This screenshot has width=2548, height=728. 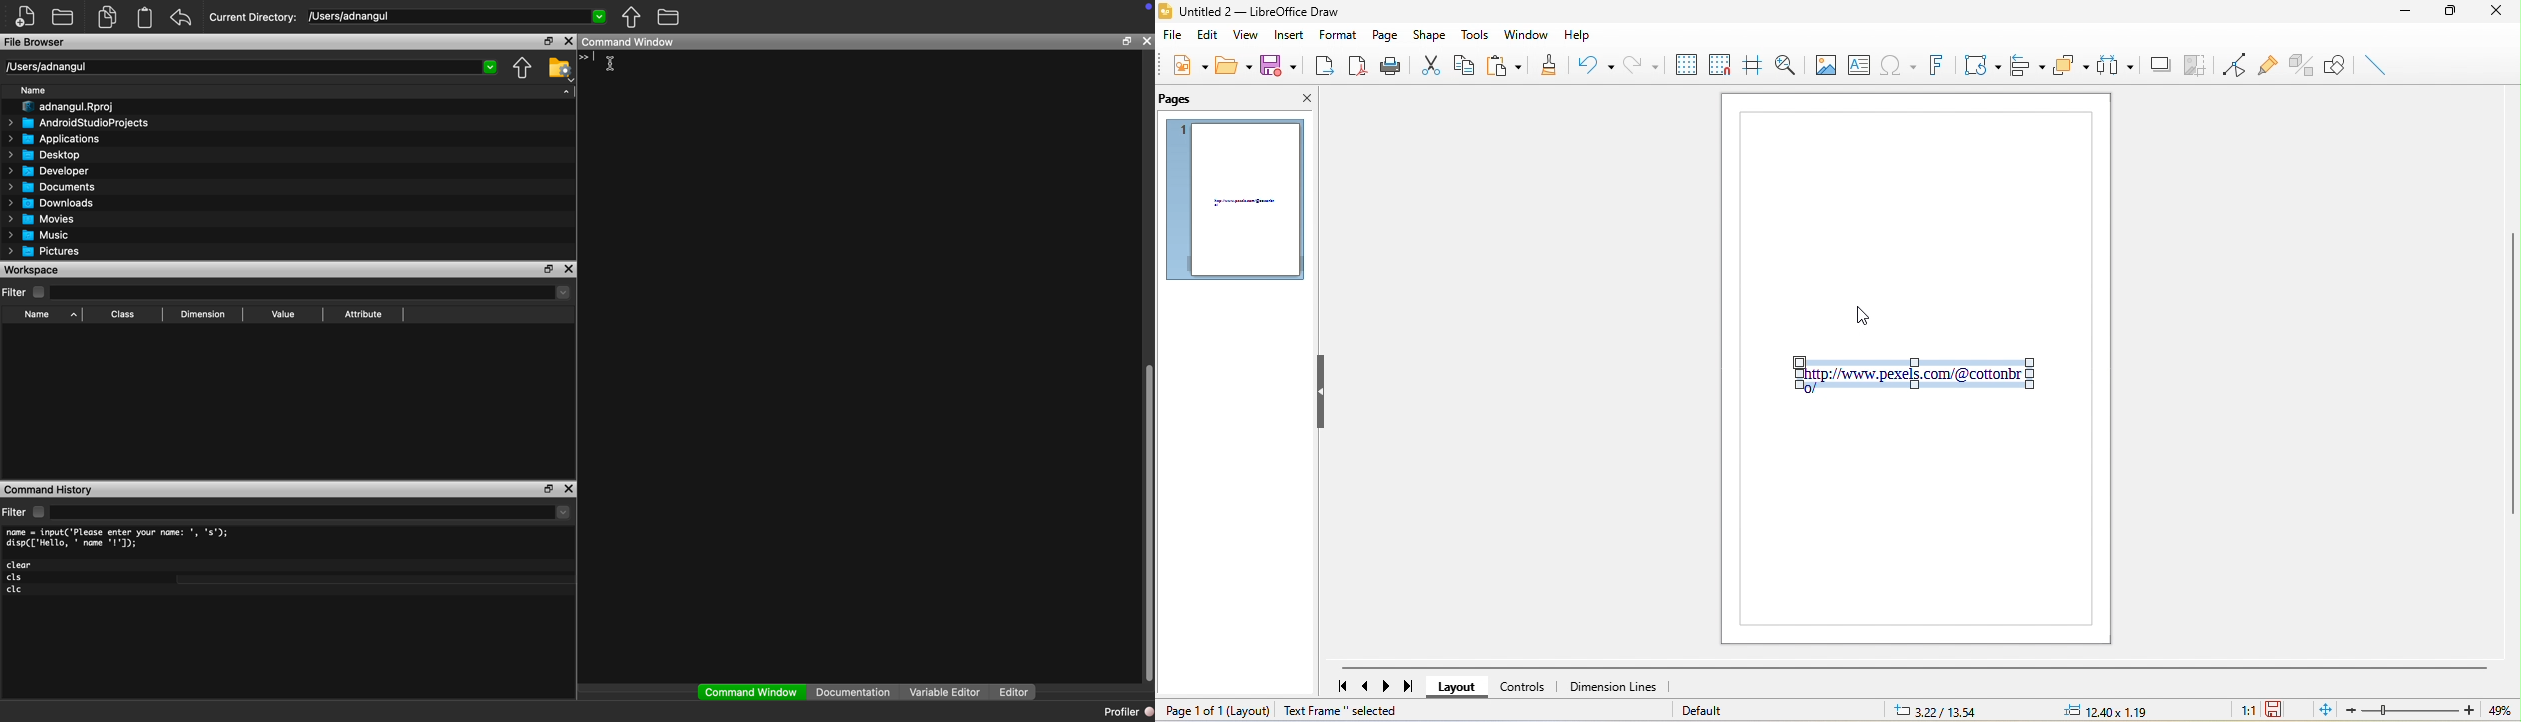 I want to click on last page, so click(x=1411, y=688).